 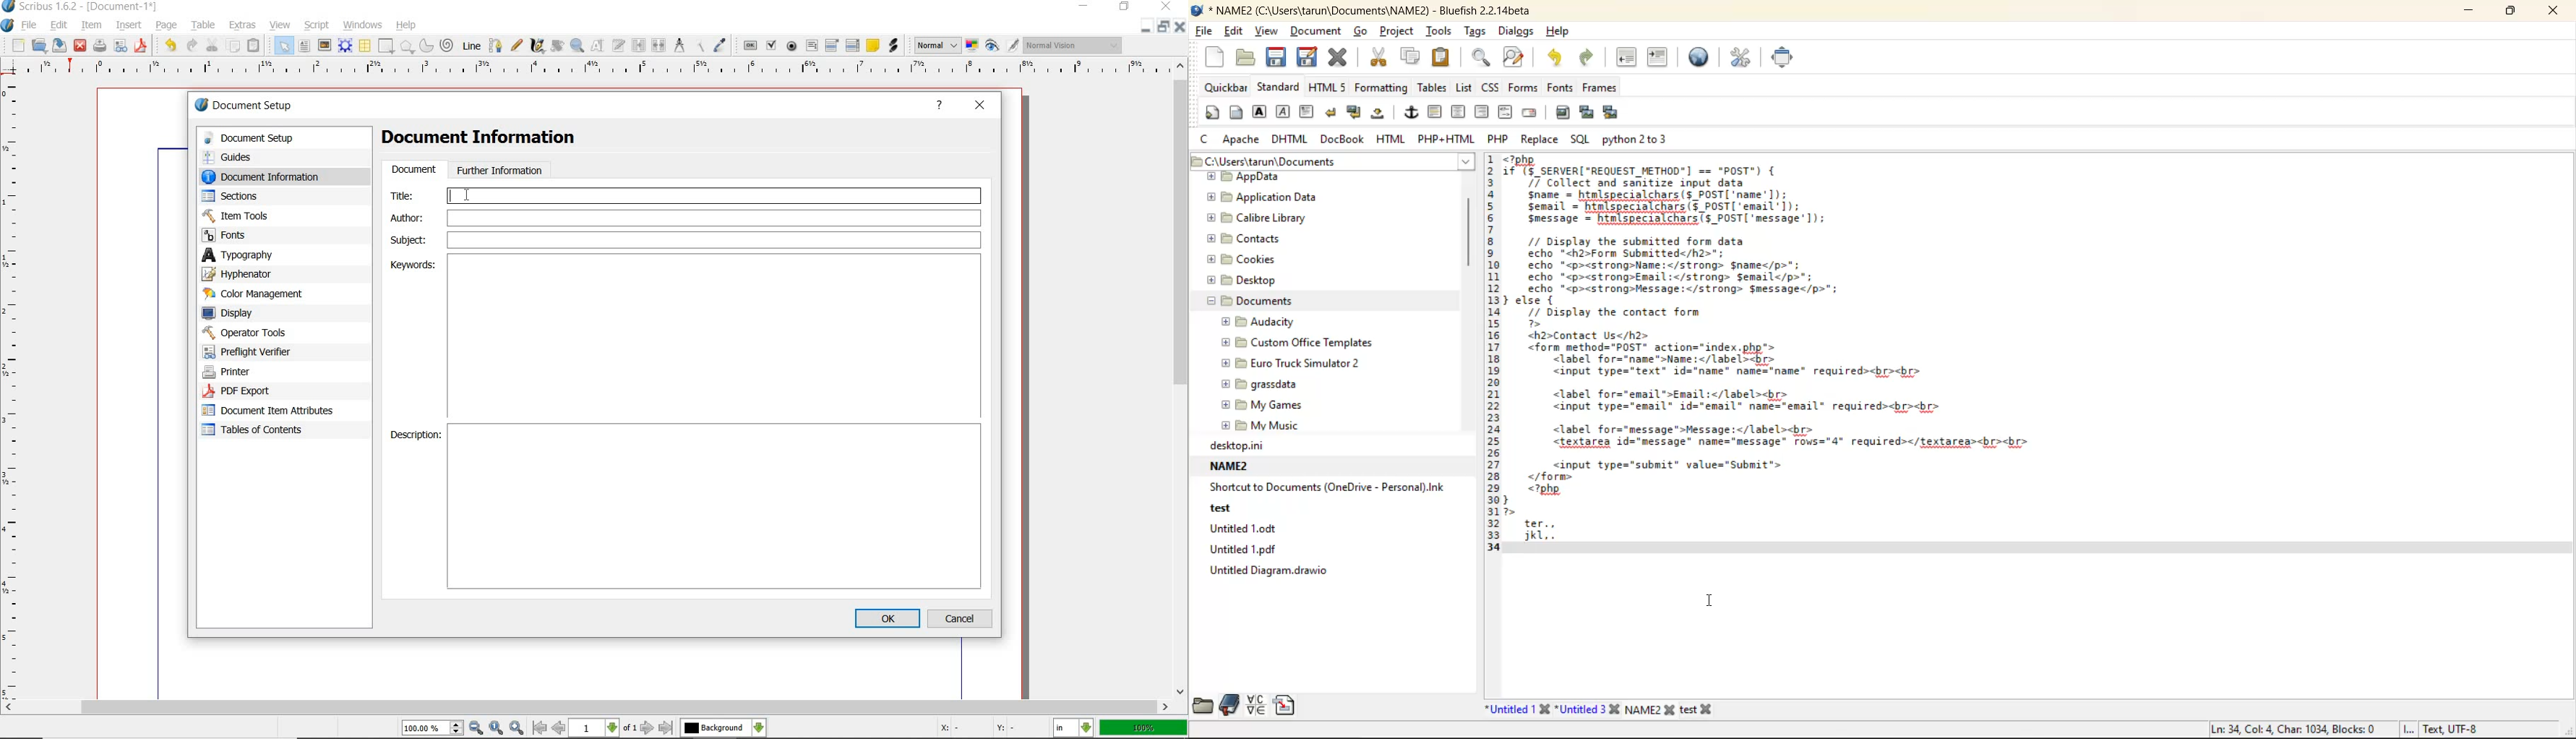 I want to click on pdf check box, so click(x=773, y=45).